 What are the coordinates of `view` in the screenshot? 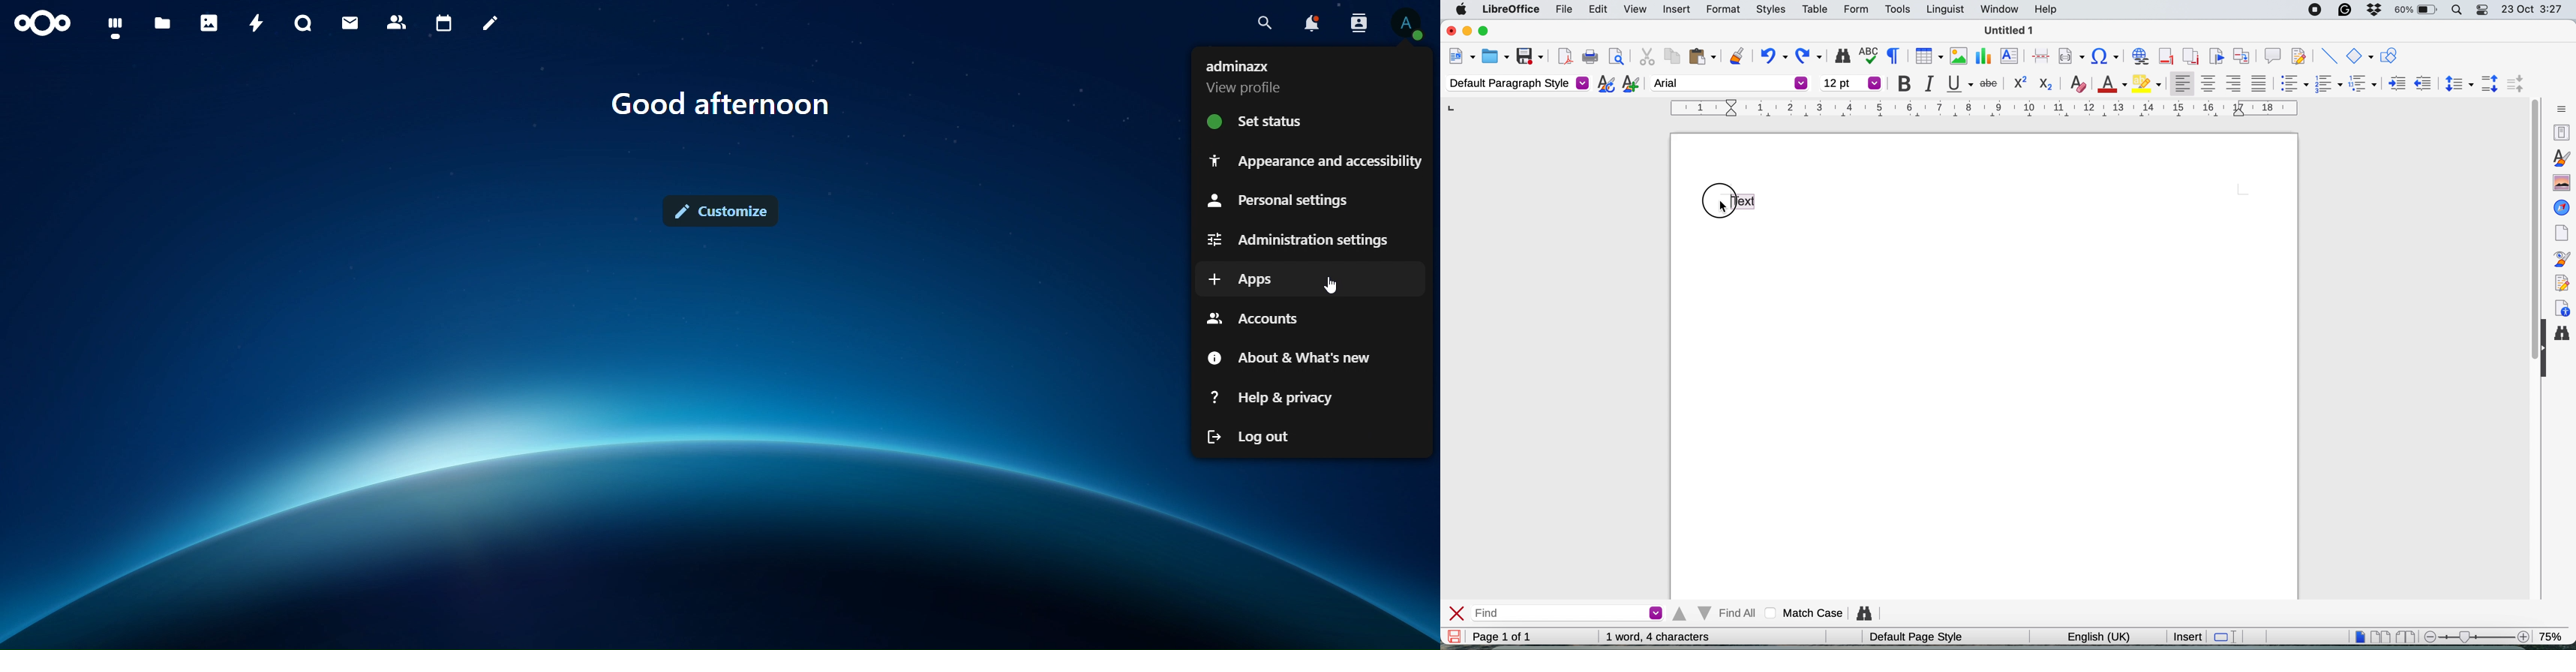 It's located at (1636, 9).